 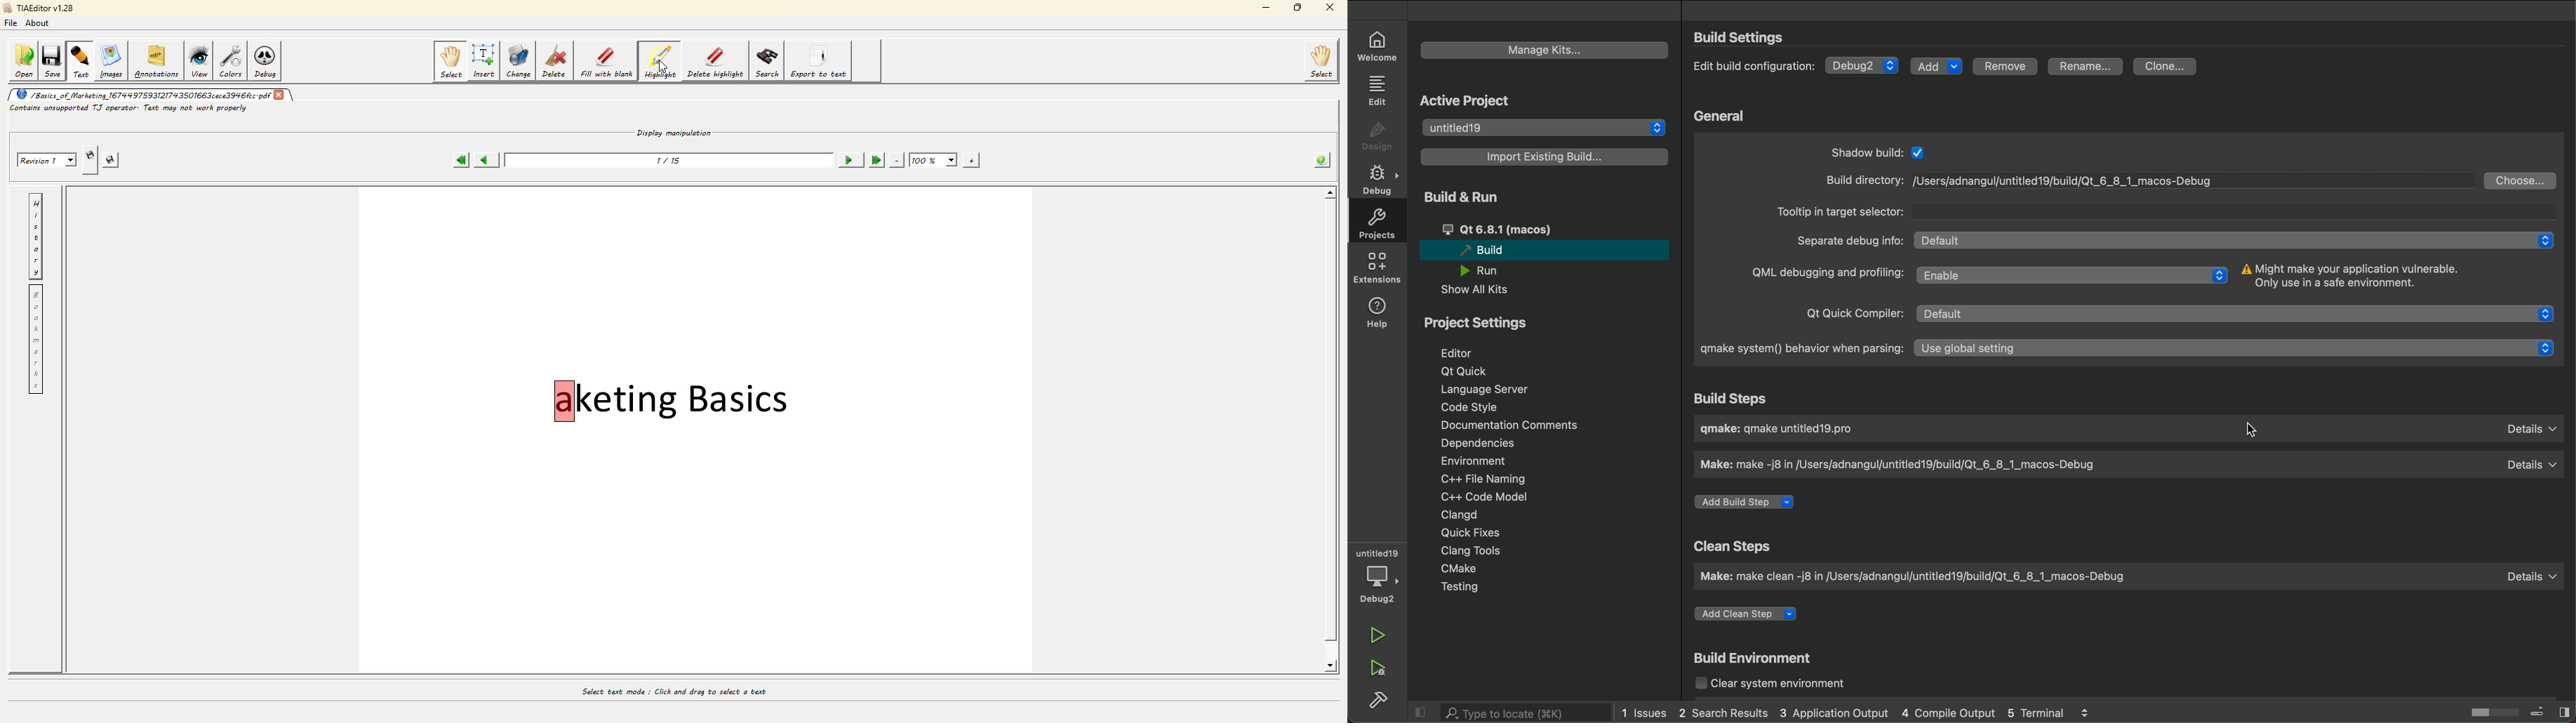 What do you see at coordinates (2075, 276) in the screenshot?
I see `enable` at bounding box center [2075, 276].